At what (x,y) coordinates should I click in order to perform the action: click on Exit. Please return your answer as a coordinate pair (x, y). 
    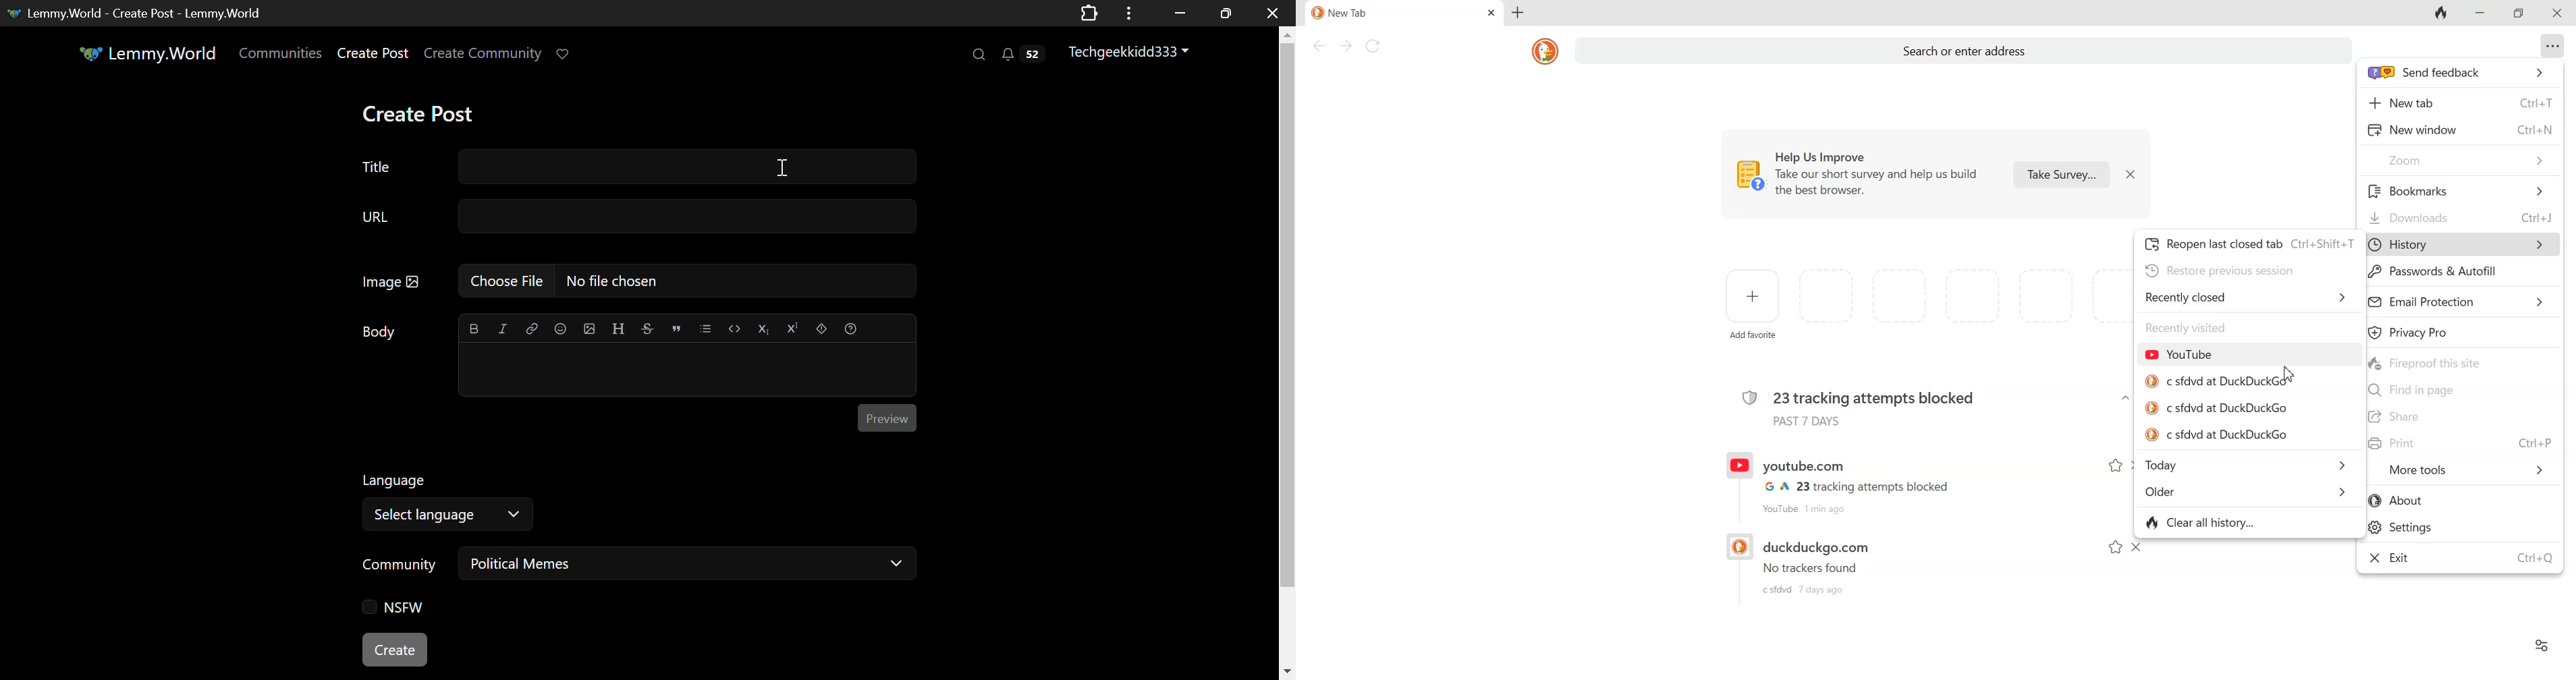
    Looking at the image, I should click on (2460, 557).